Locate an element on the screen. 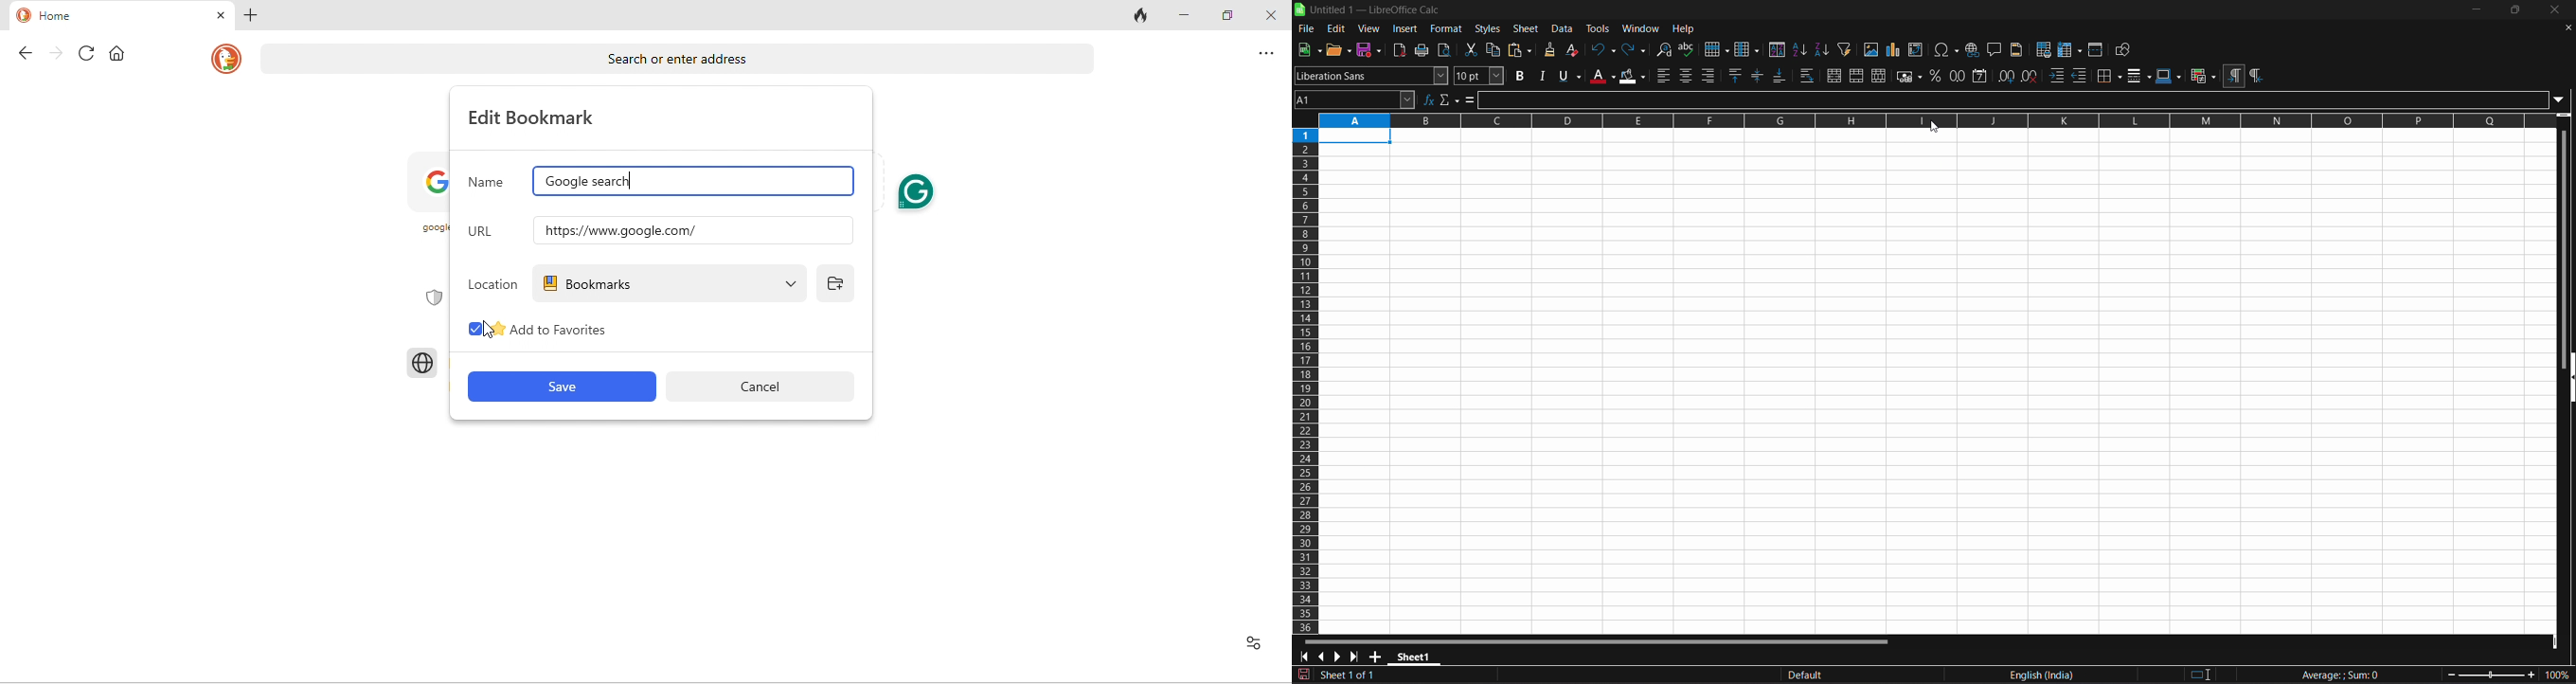 Image resolution: width=2576 pixels, height=700 pixels. formula is located at coordinates (1472, 100).